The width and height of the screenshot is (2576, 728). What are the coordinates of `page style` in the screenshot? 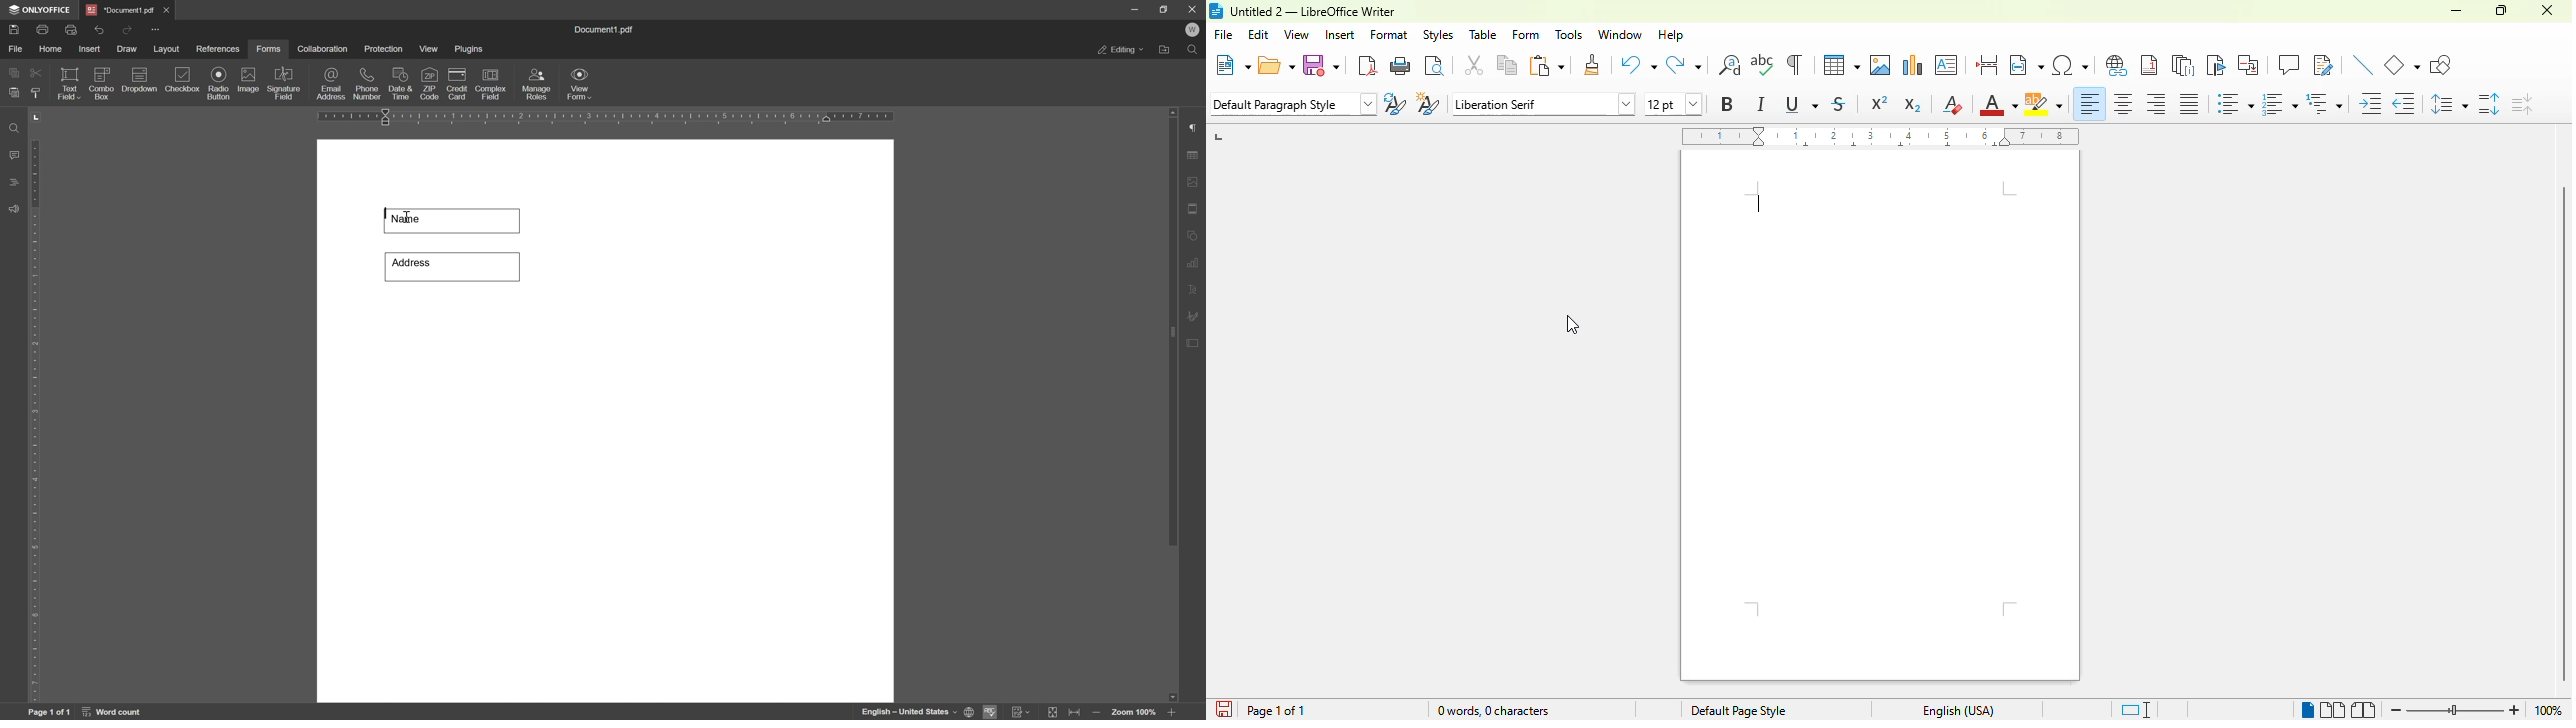 It's located at (1737, 710).